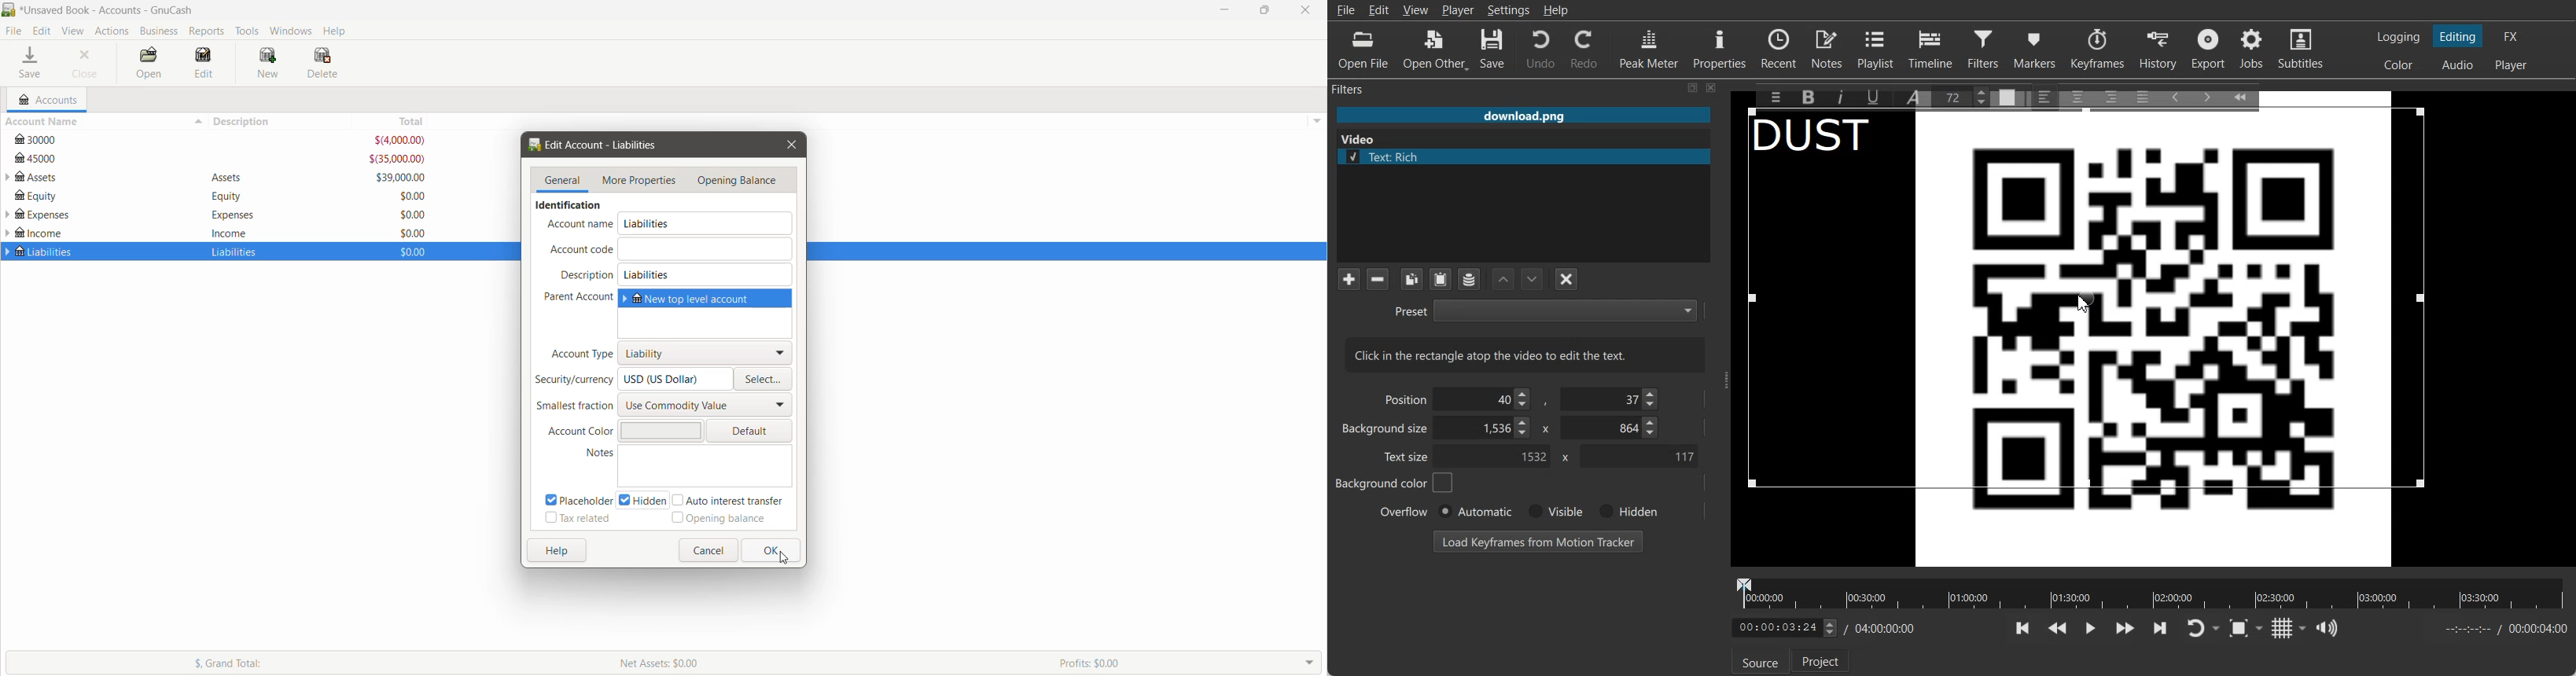 This screenshot has width=2576, height=700. Describe the element at coordinates (2007, 96) in the screenshot. I see `Text Color` at that location.